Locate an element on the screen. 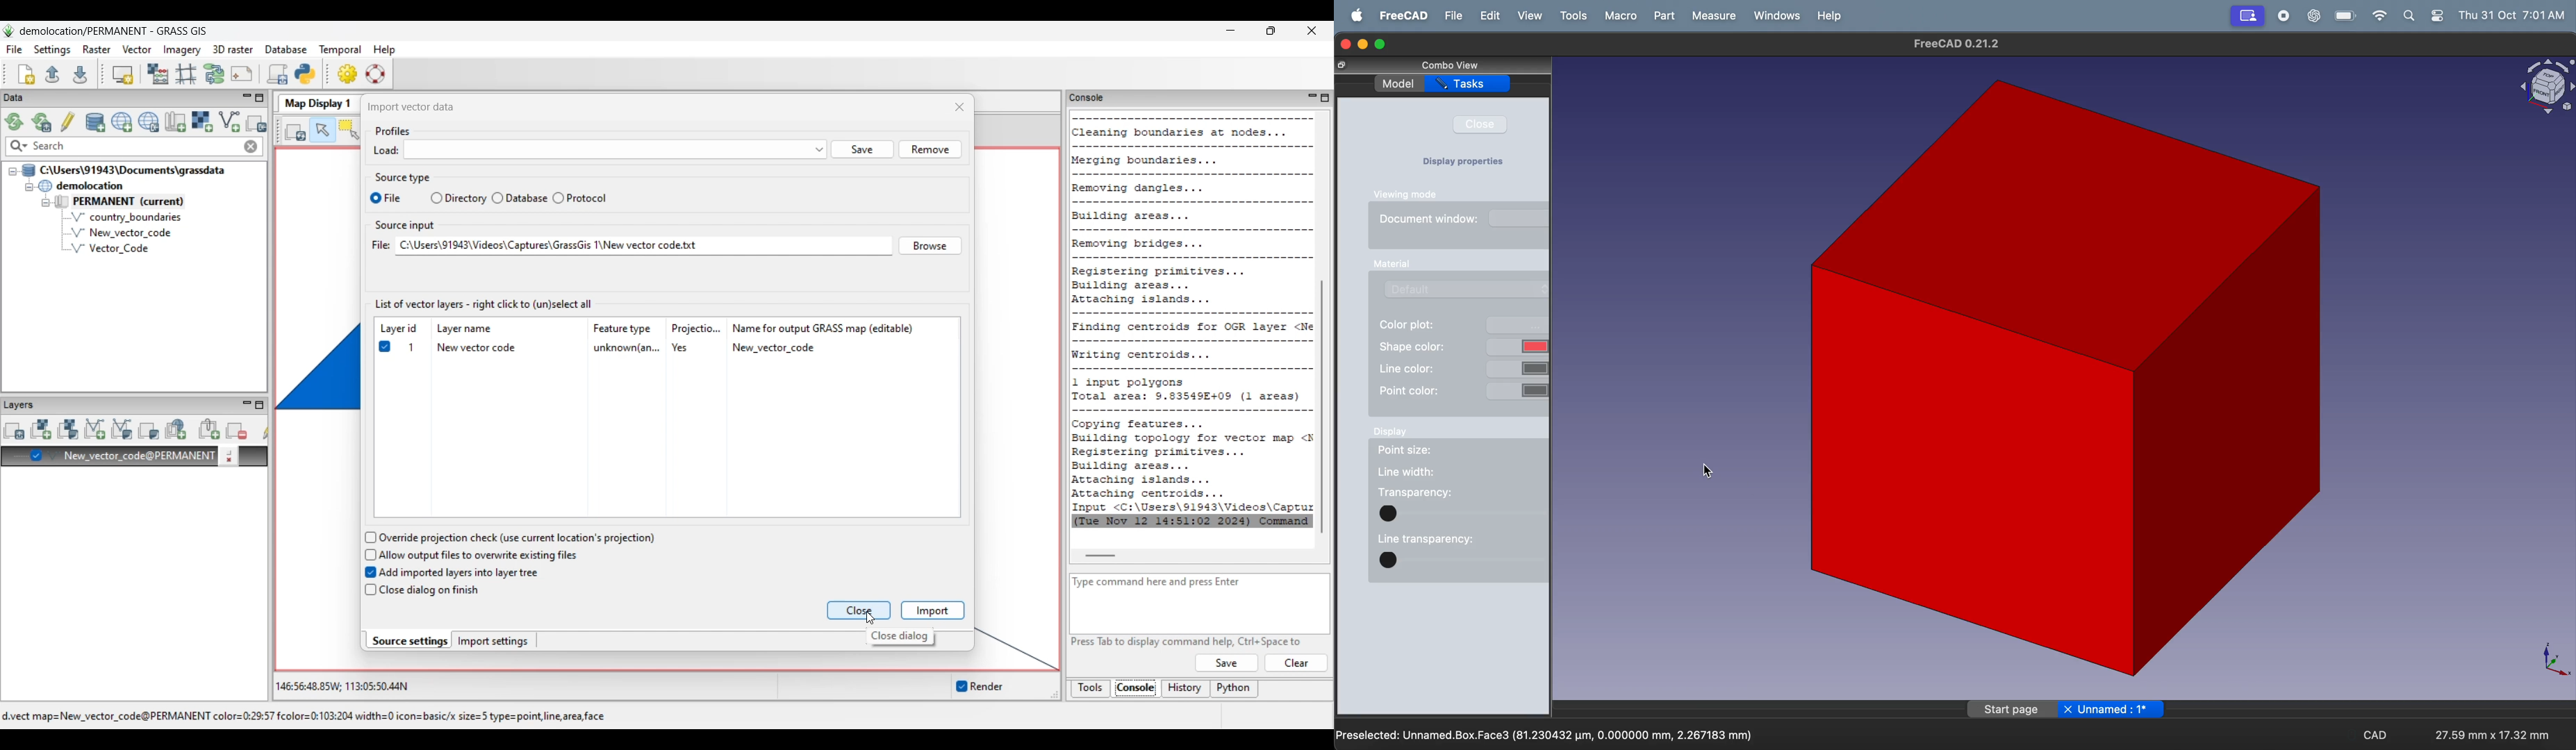  apple menu is located at coordinates (1357, 16).